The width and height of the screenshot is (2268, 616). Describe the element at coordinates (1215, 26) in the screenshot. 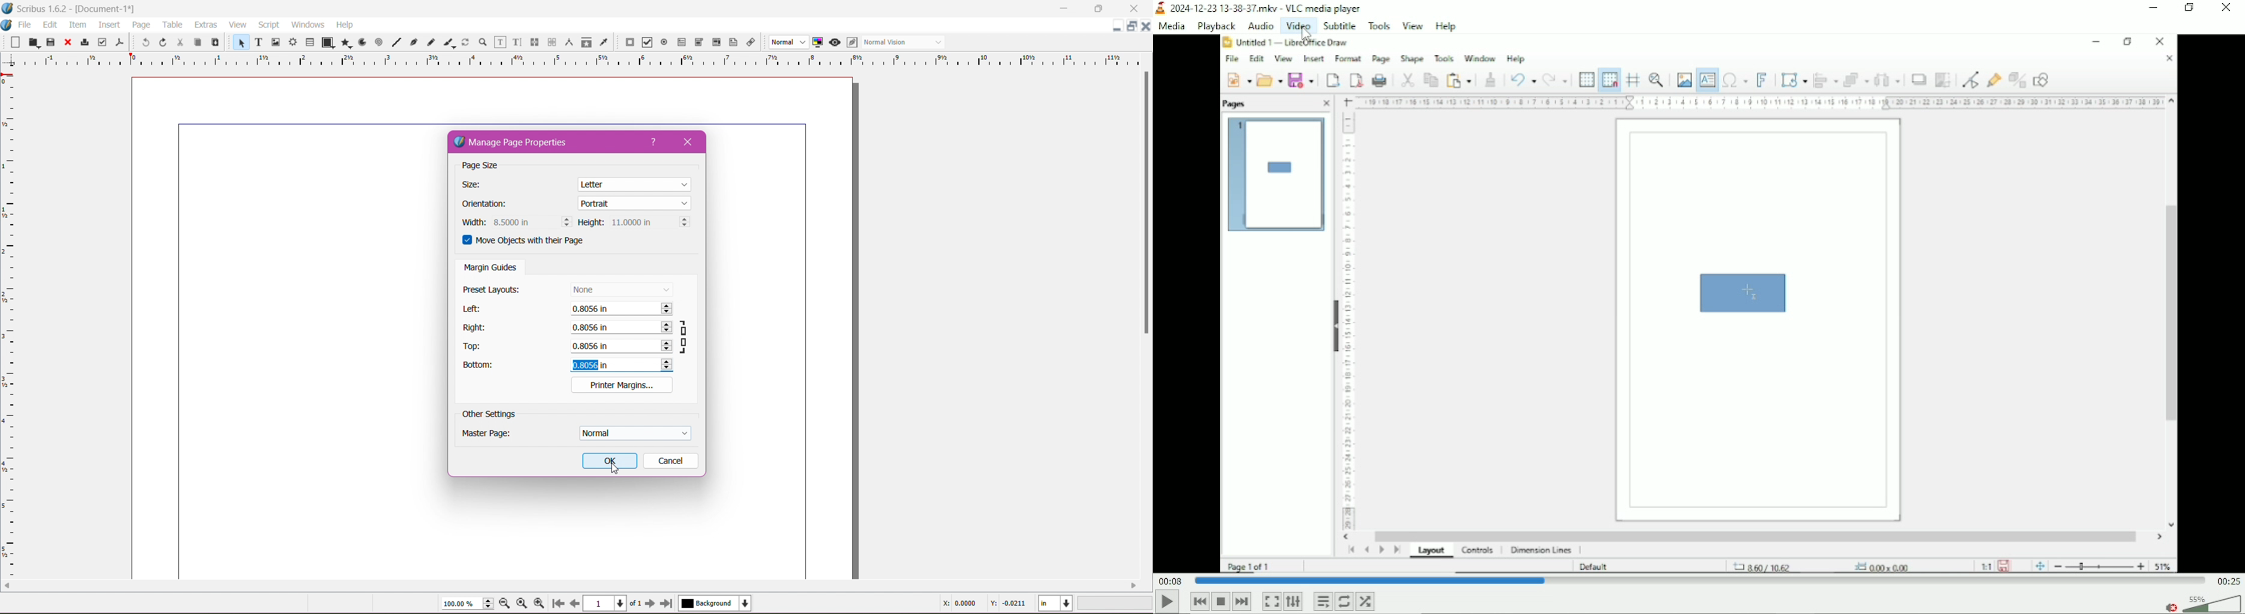

I see `Playback` at that location.